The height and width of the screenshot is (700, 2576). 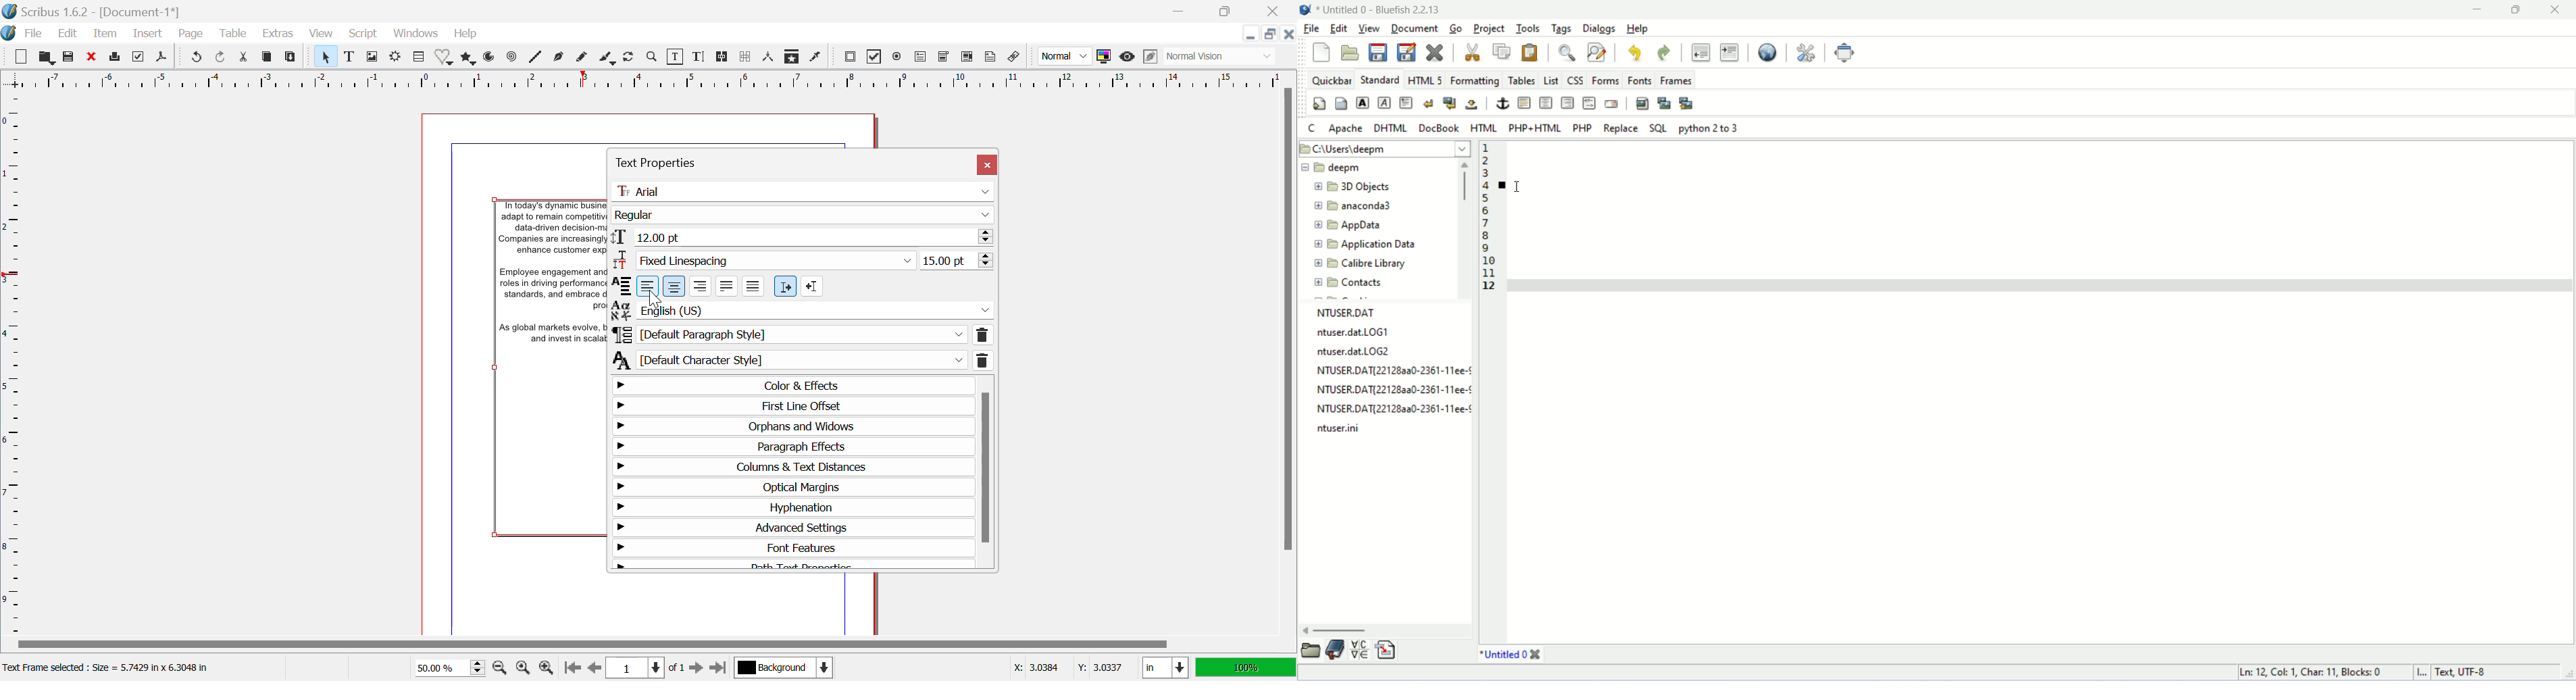 What do you see at coordinates (652, 58) in the screenshot?
I see `Zoom` at bounding box center [652, 58].